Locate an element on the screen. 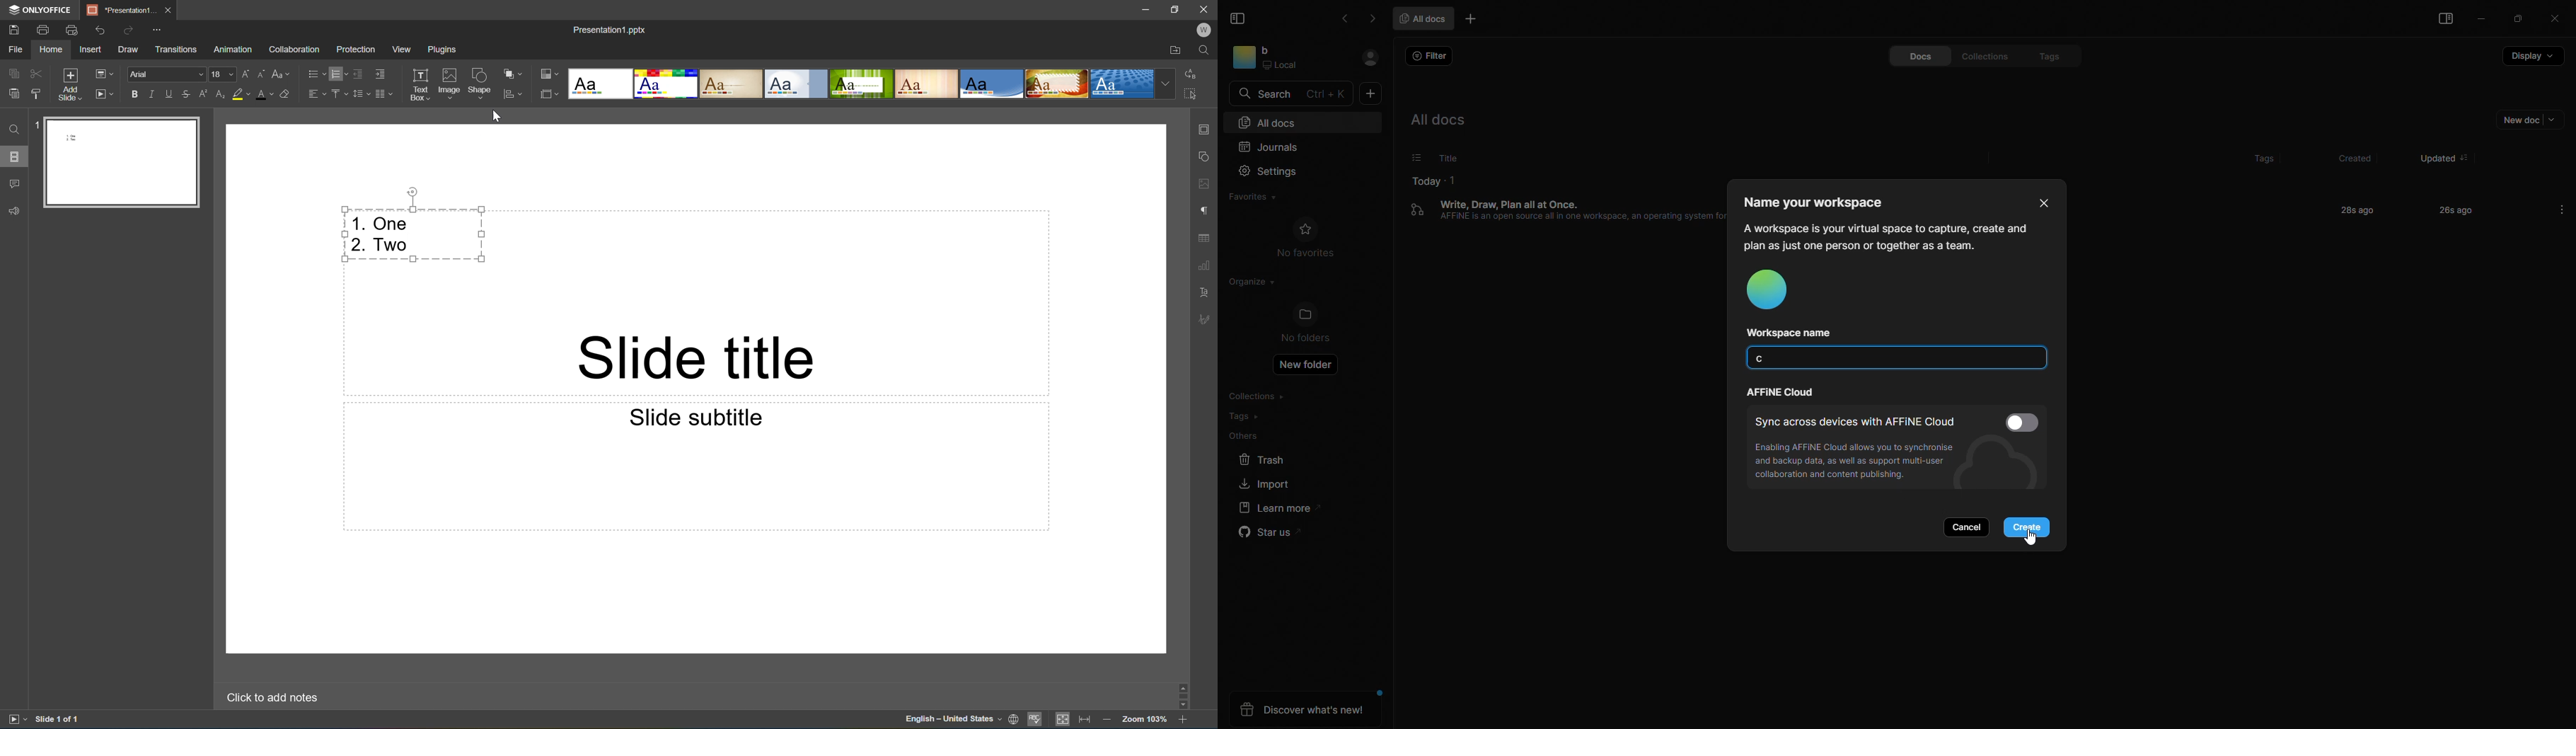  info is located at coordinates (1863, 464).